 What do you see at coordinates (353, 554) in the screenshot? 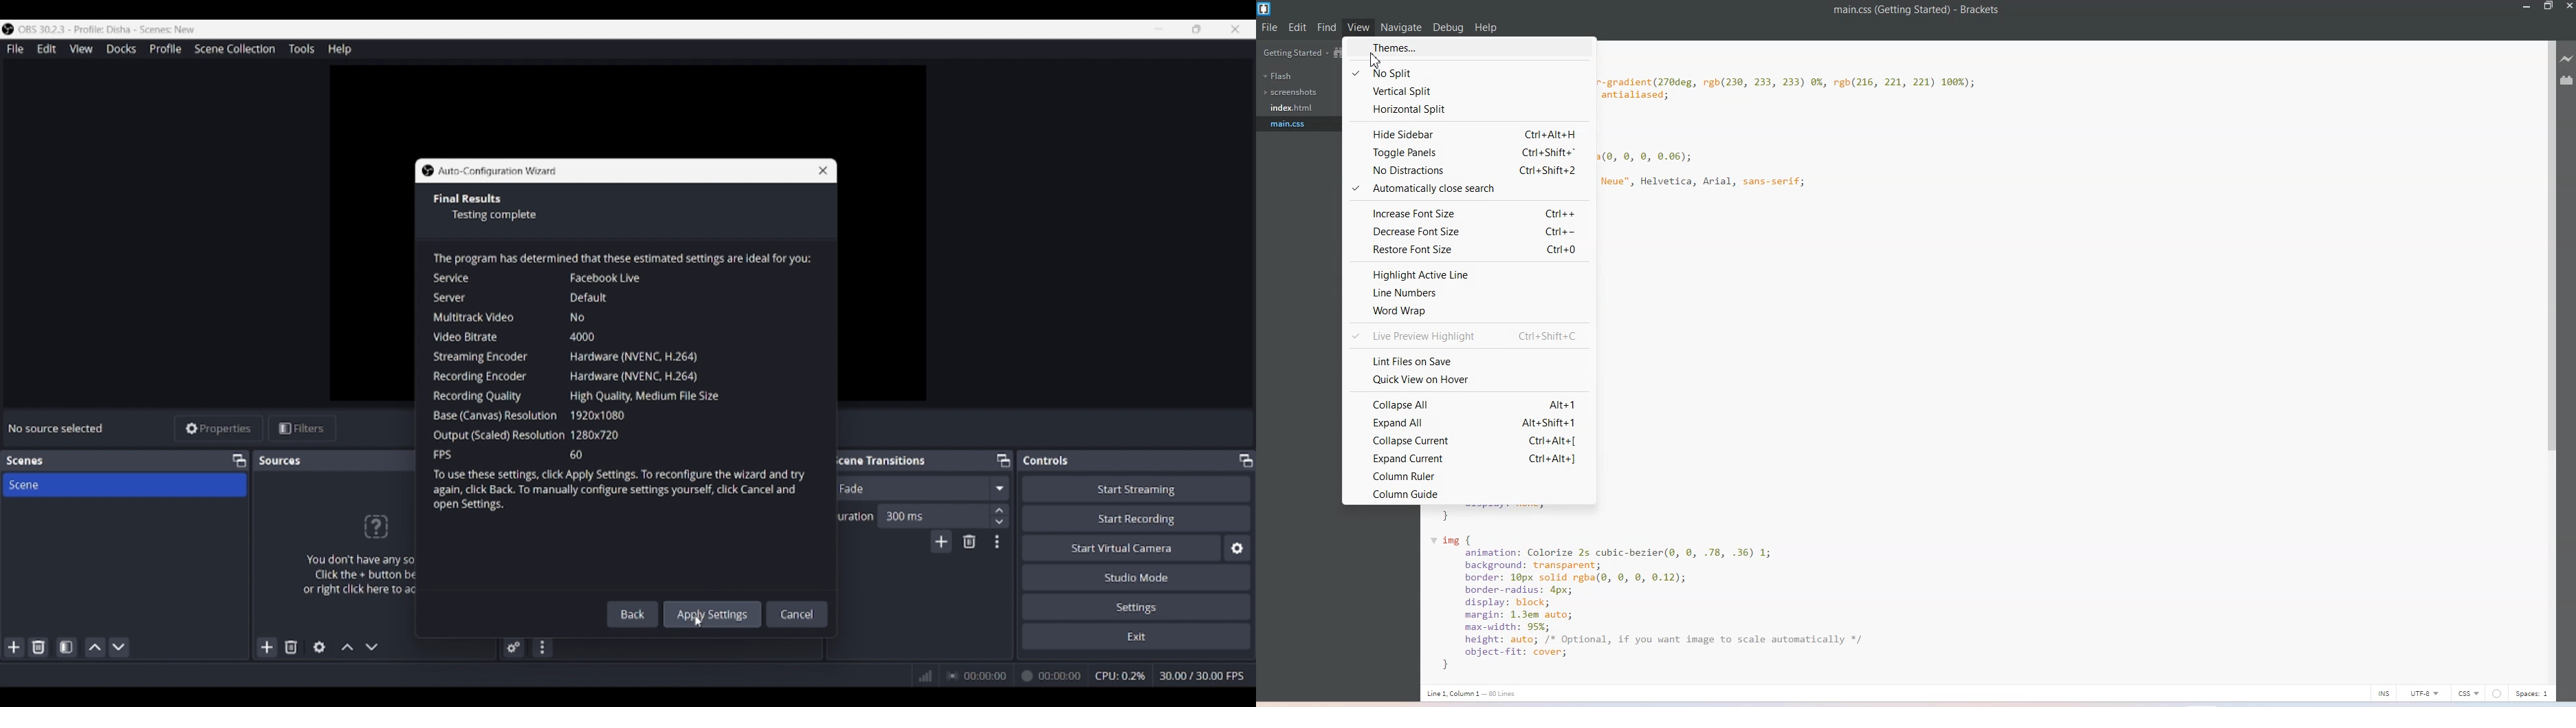
I see `Panel logo and text` at bounding box center [353, 554].